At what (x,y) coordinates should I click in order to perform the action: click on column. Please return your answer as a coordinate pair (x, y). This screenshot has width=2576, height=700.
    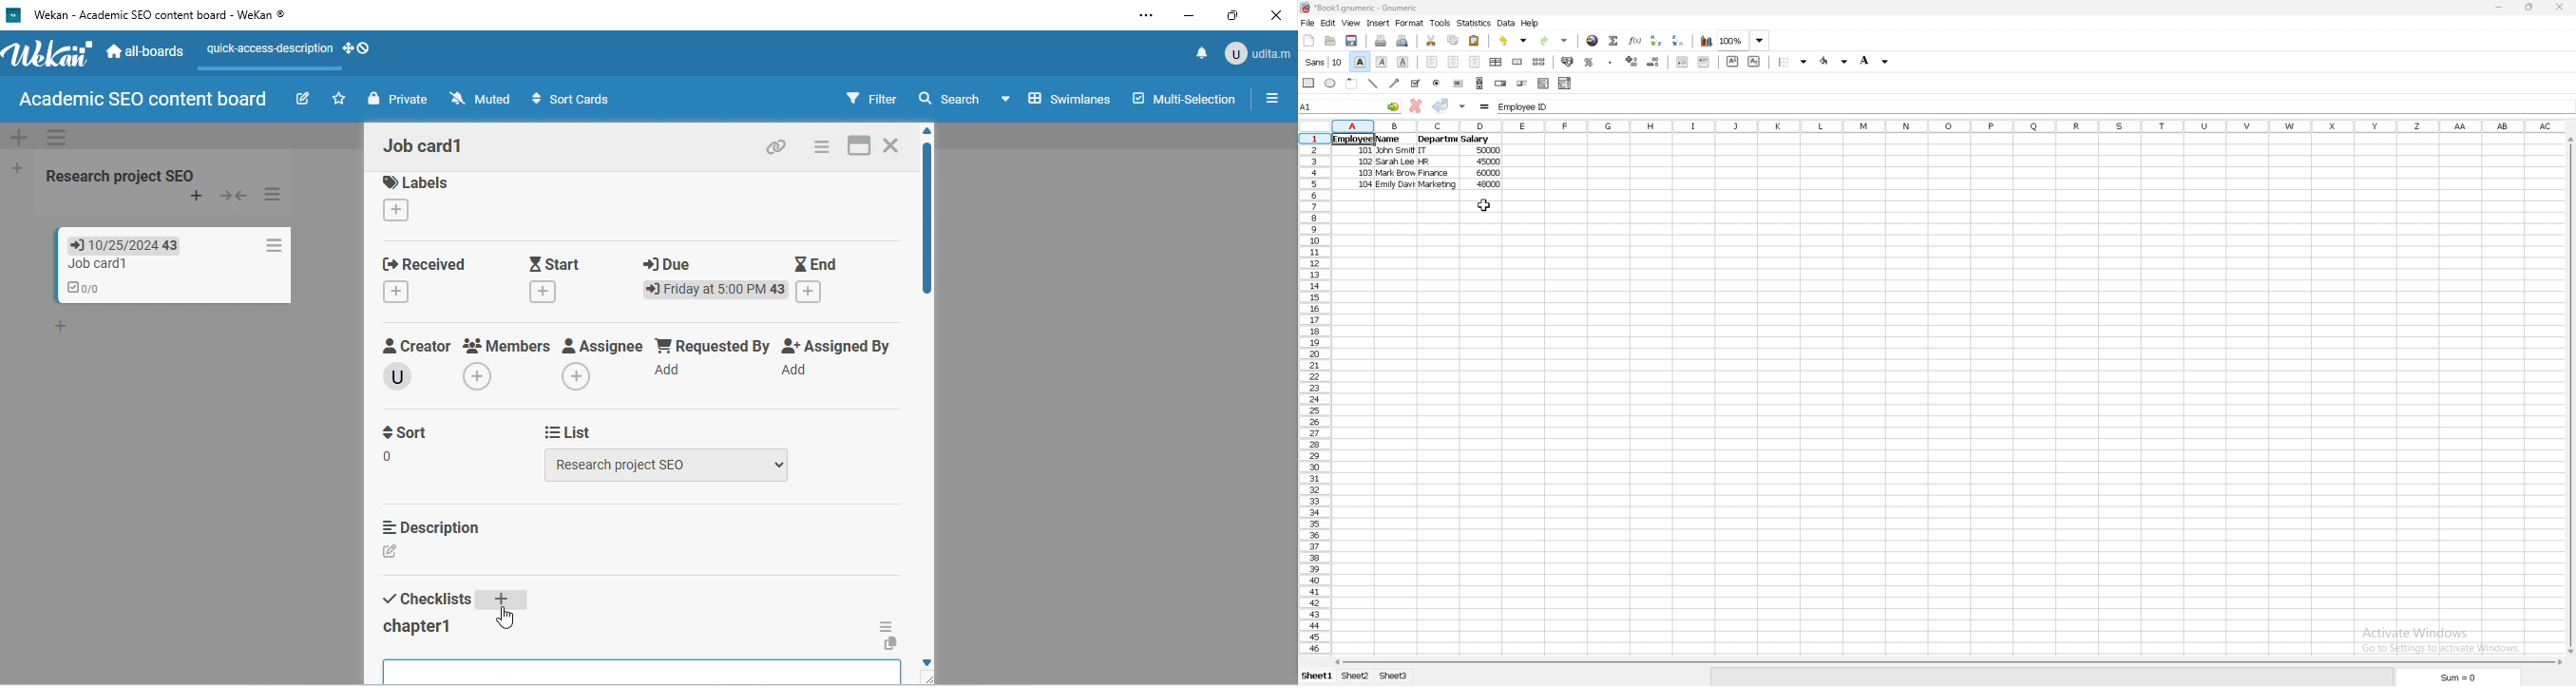
    Looking at the image, I should click on (1949, 127).